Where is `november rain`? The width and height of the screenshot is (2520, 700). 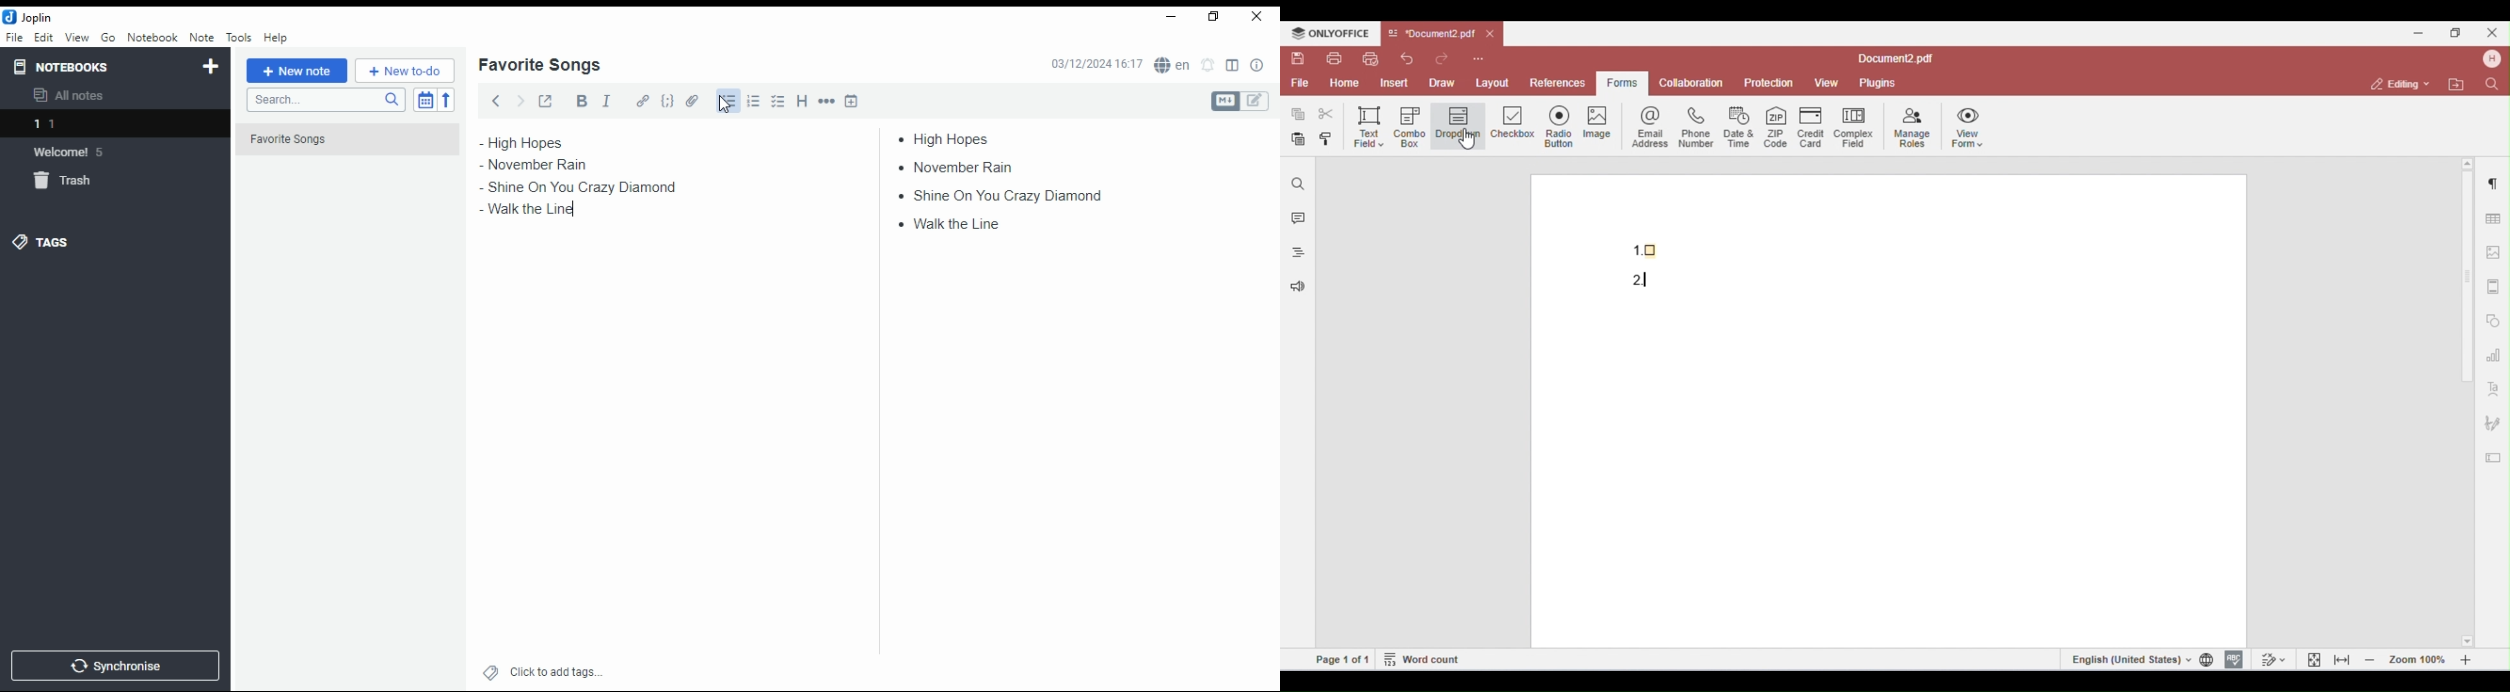 november rain is located at coordinates (548, 165).